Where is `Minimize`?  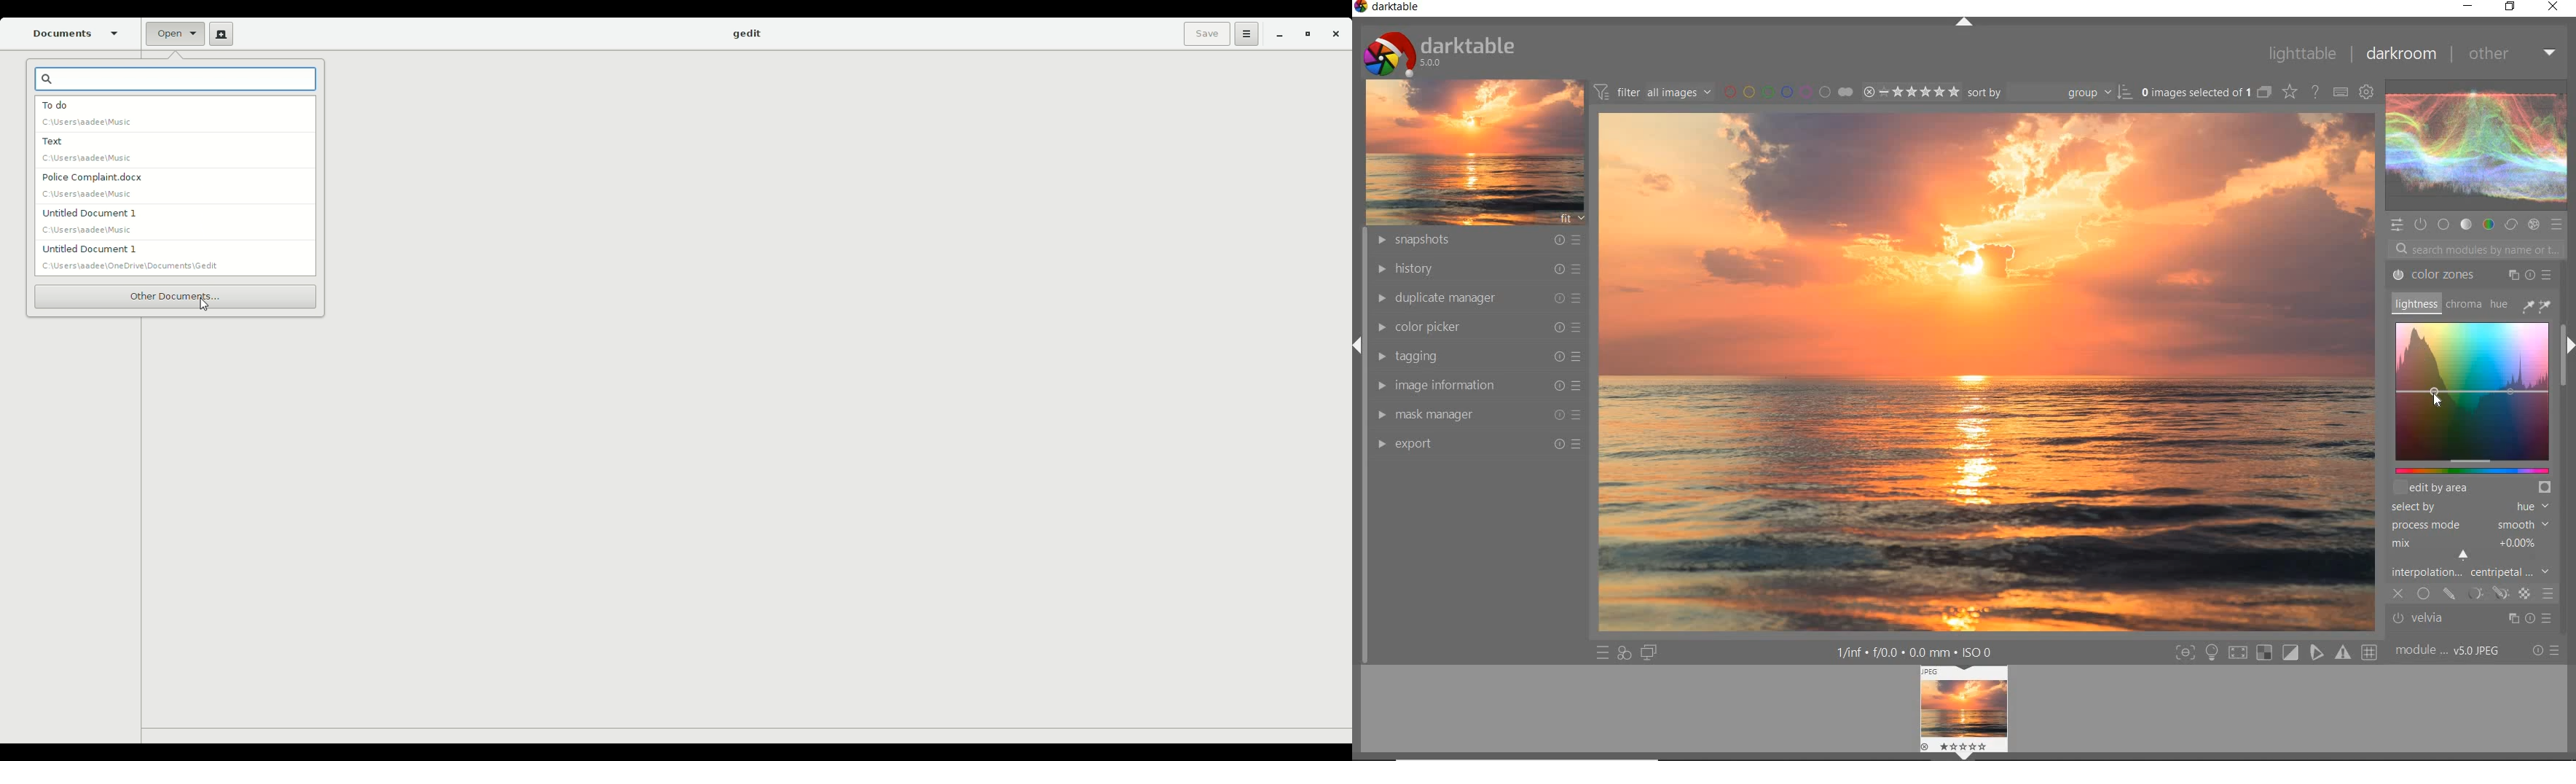 Minimize is located at coordinates (1275, 35).